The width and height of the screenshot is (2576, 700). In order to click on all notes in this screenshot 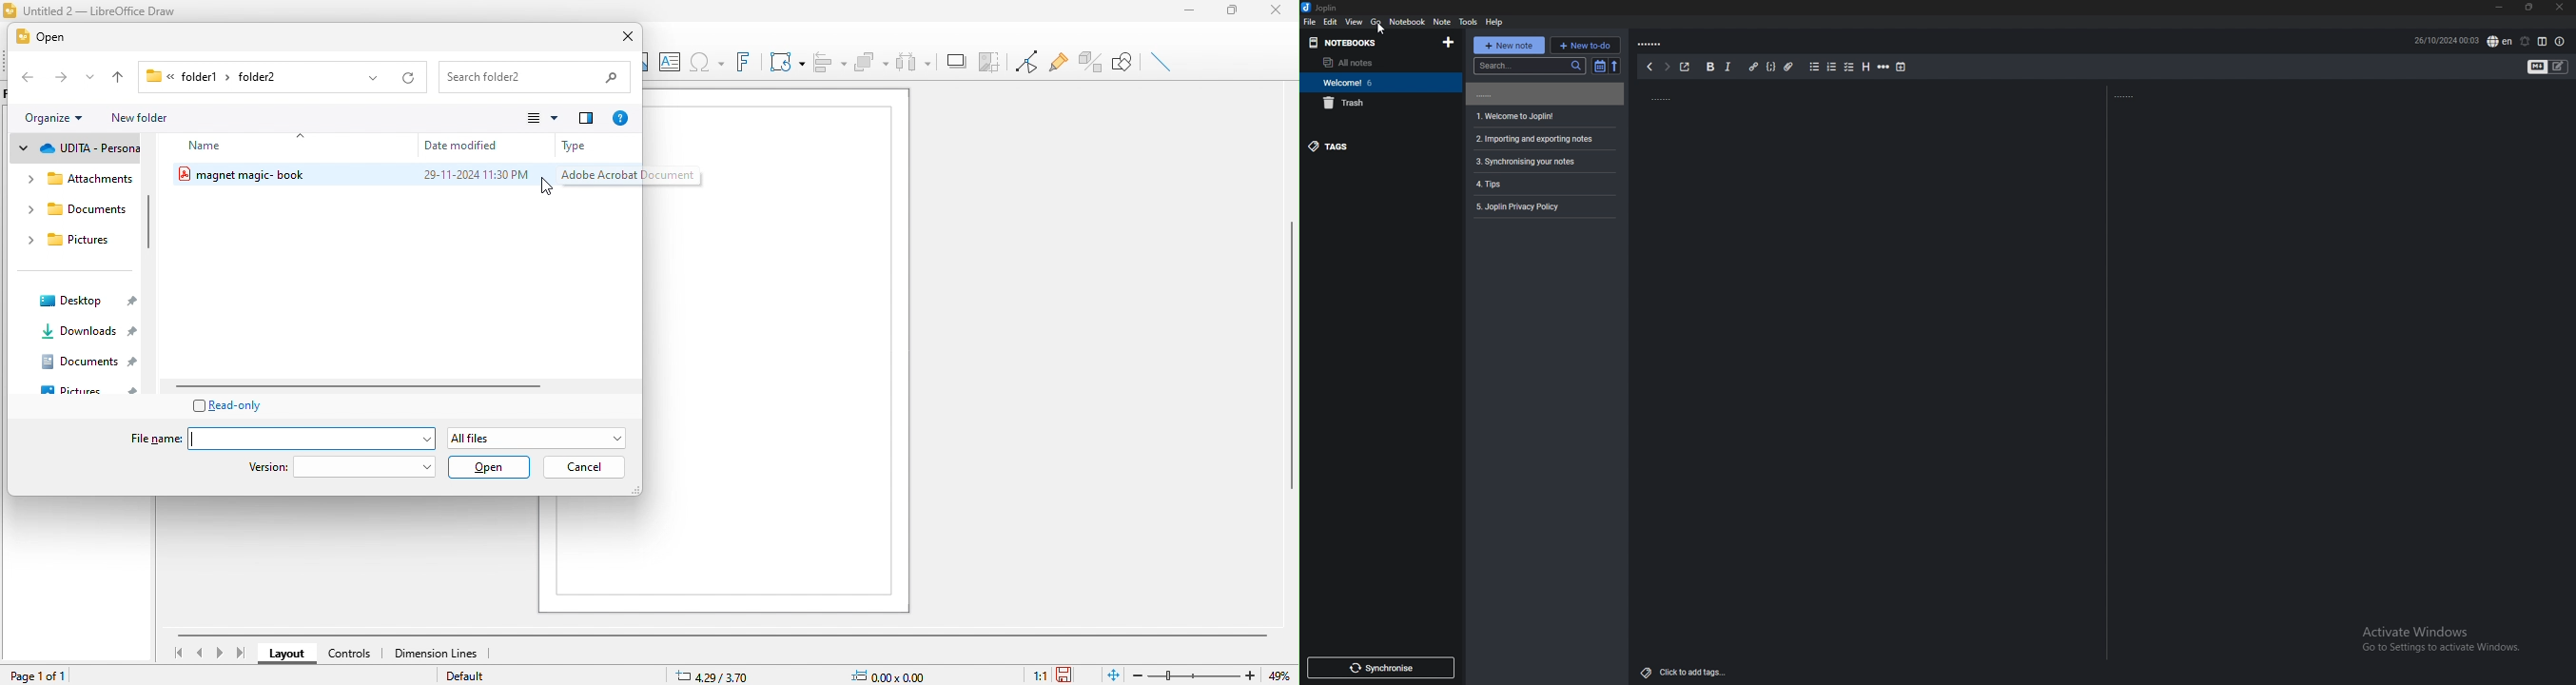, I will do `click(1369, 62)`.